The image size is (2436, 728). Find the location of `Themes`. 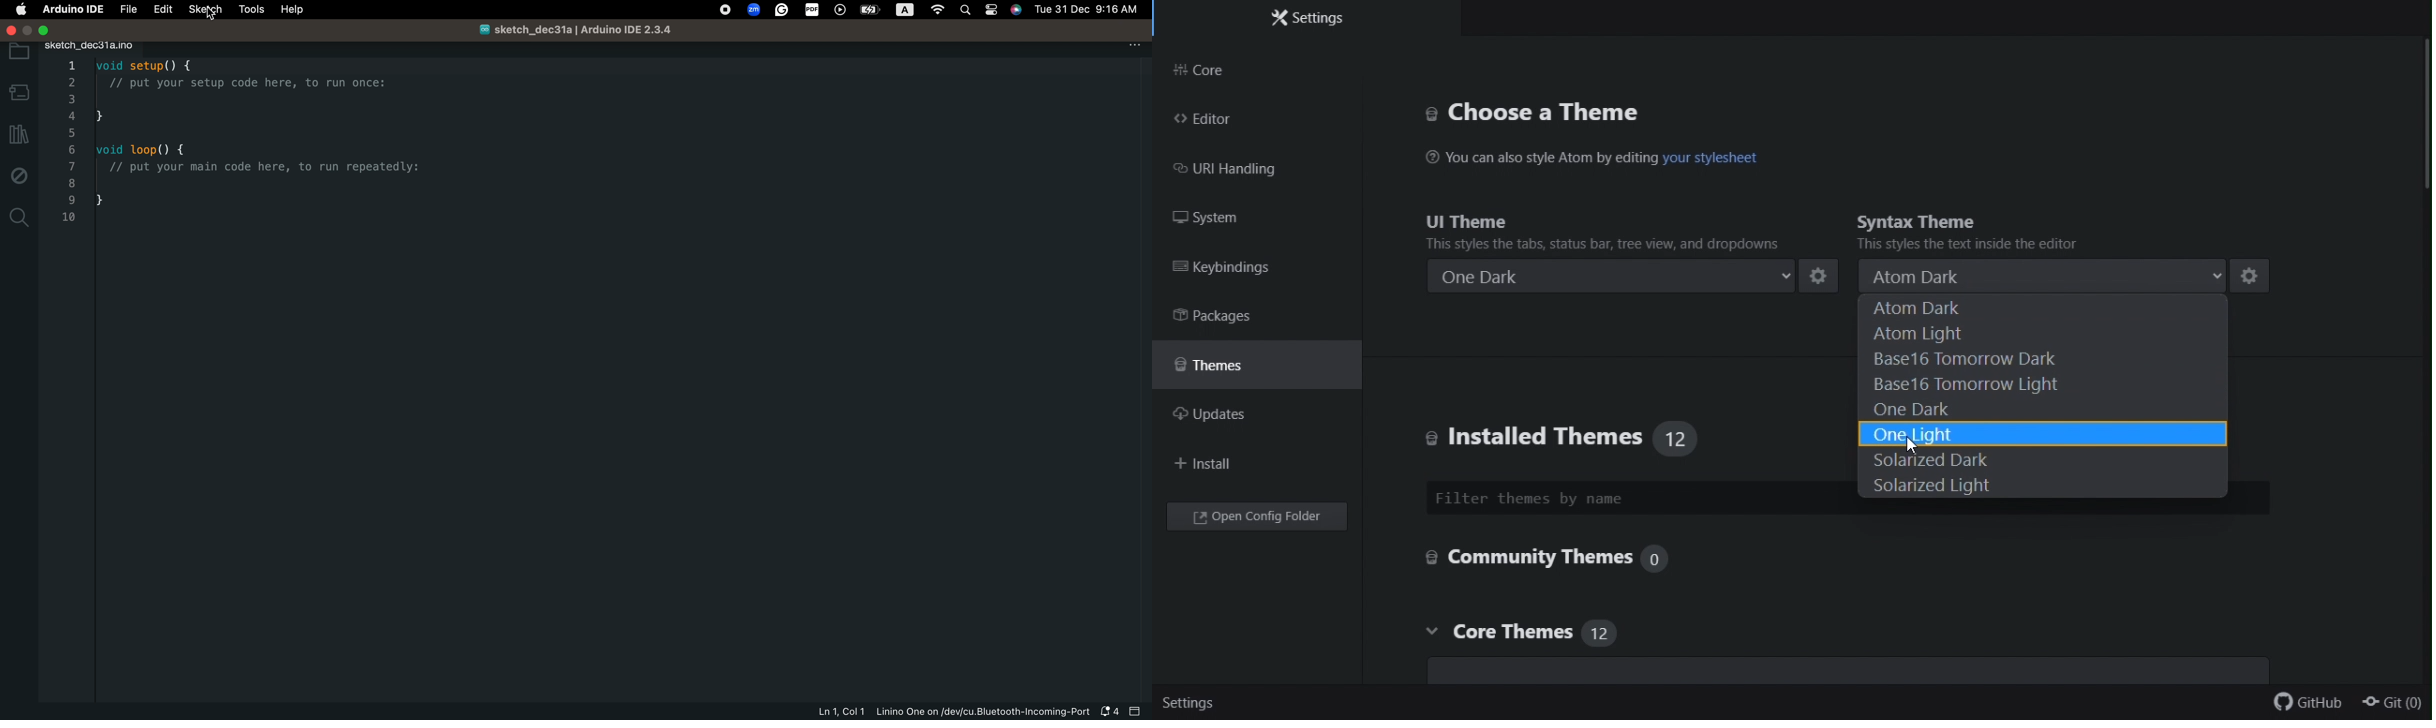

Themes is located at coordinates (1235, 371).